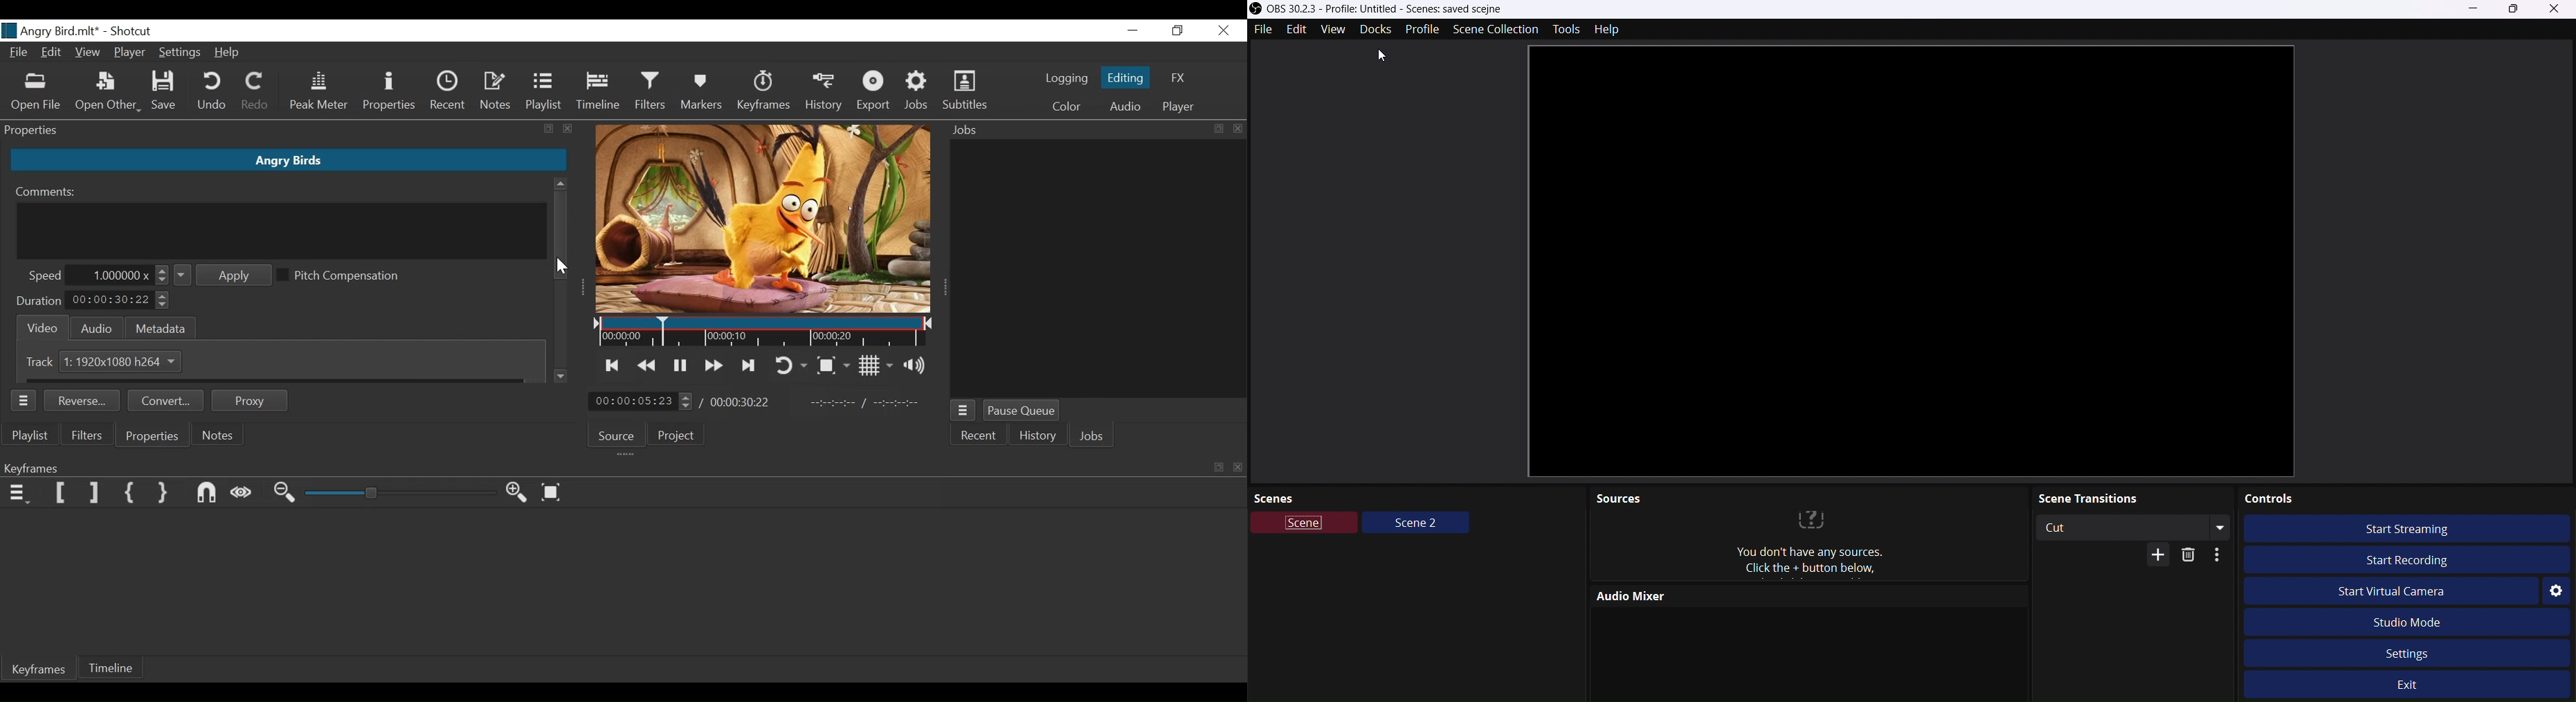 This screenshot has width=2576, height=728. I want to click on Help, so click(1611, 30).